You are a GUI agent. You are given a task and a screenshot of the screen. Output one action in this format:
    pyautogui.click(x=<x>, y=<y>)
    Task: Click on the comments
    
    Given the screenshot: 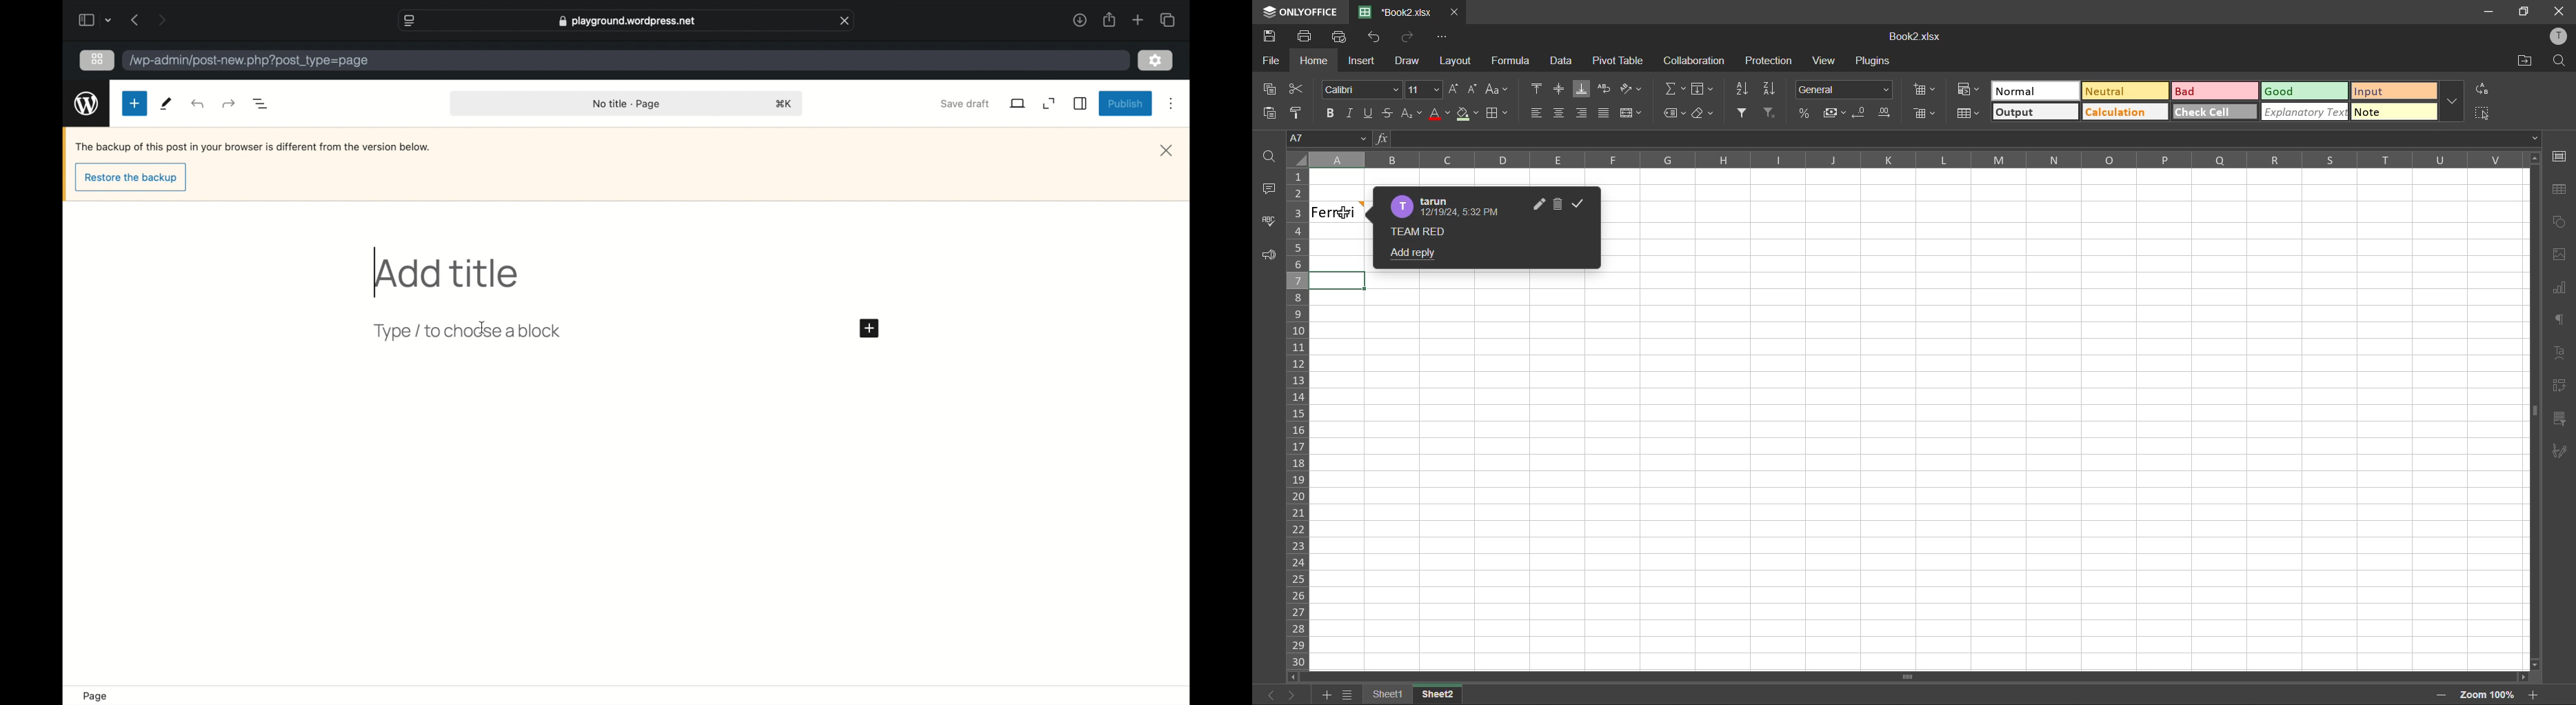 What is the action you would take?
    pyautogui.click(x=1271, y=192)
    